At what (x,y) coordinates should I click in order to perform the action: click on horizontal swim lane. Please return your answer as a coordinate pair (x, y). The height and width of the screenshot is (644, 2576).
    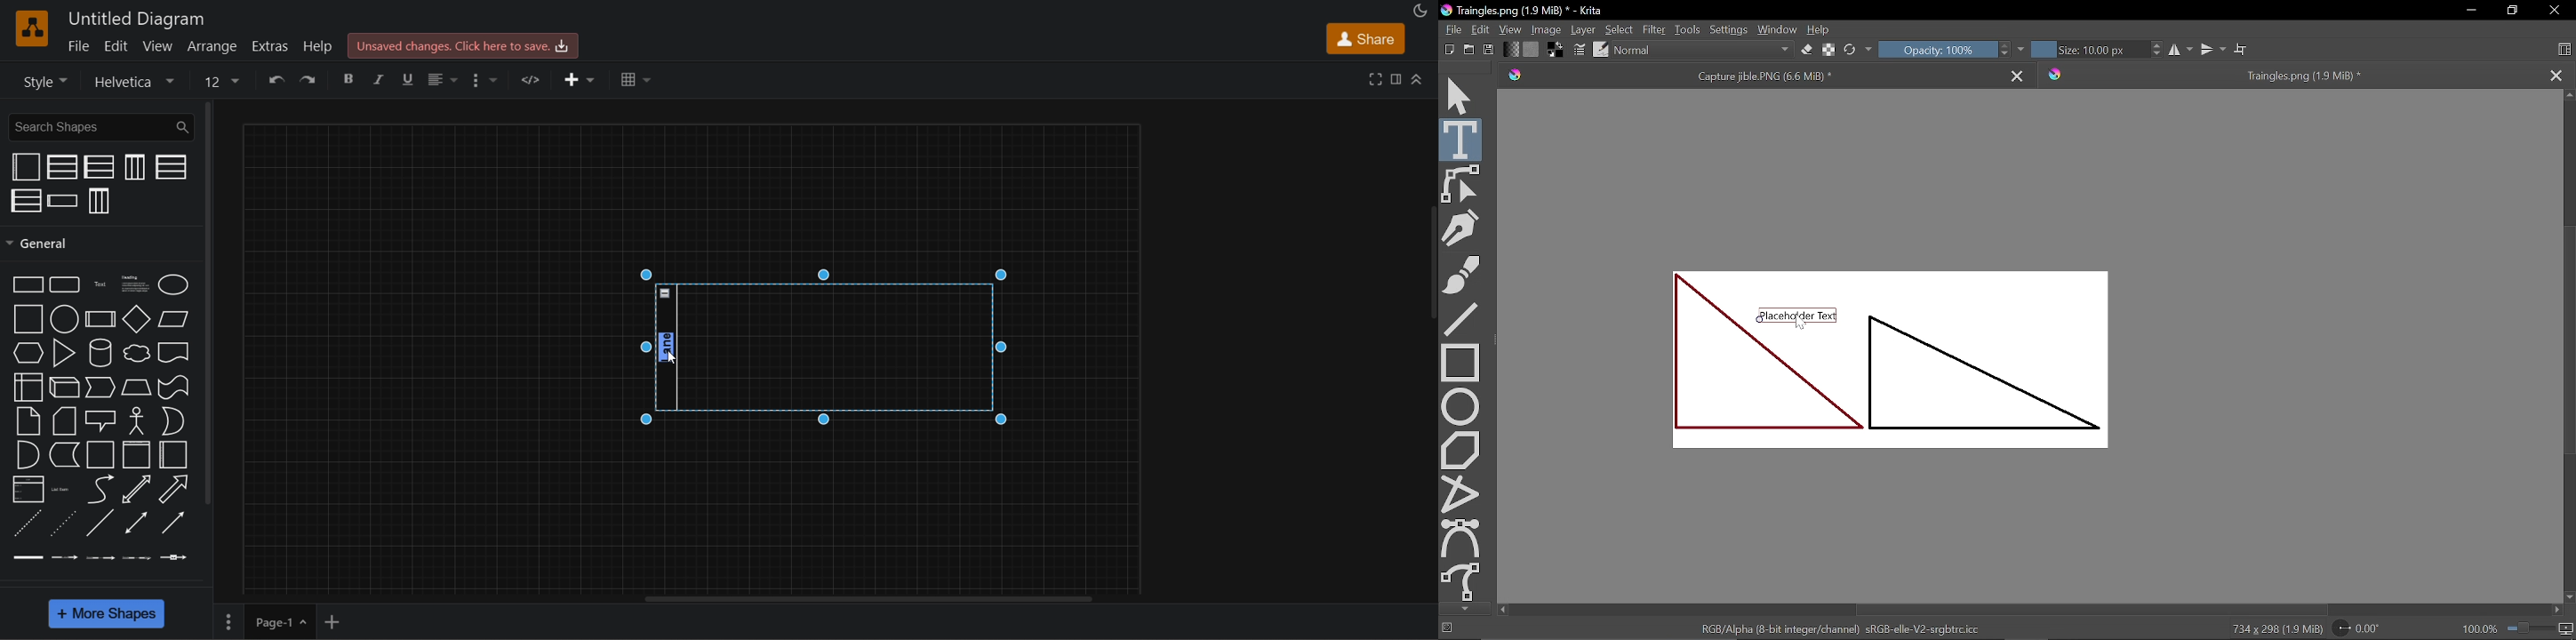
    Looking at the image, I should click on (63, 199).